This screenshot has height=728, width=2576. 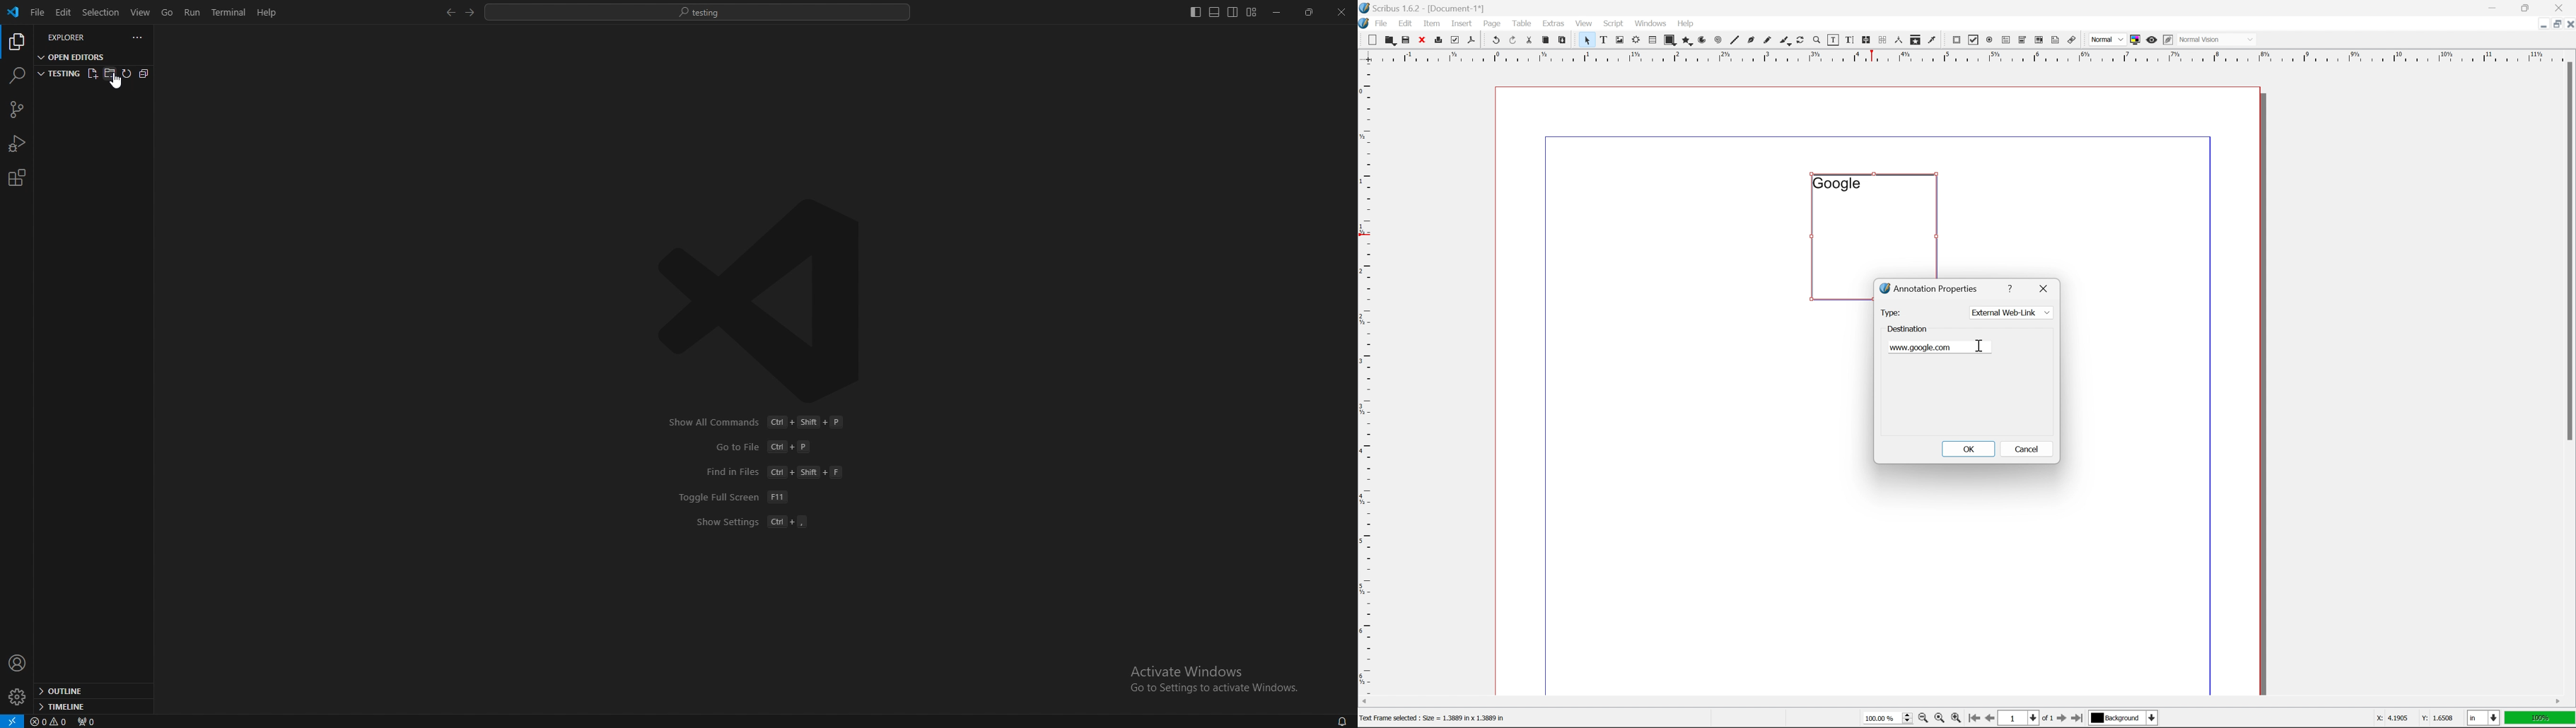 What do you see at coordinates (141, 11) in the screenshot?
I see `view` at bounding box center [141, 11].